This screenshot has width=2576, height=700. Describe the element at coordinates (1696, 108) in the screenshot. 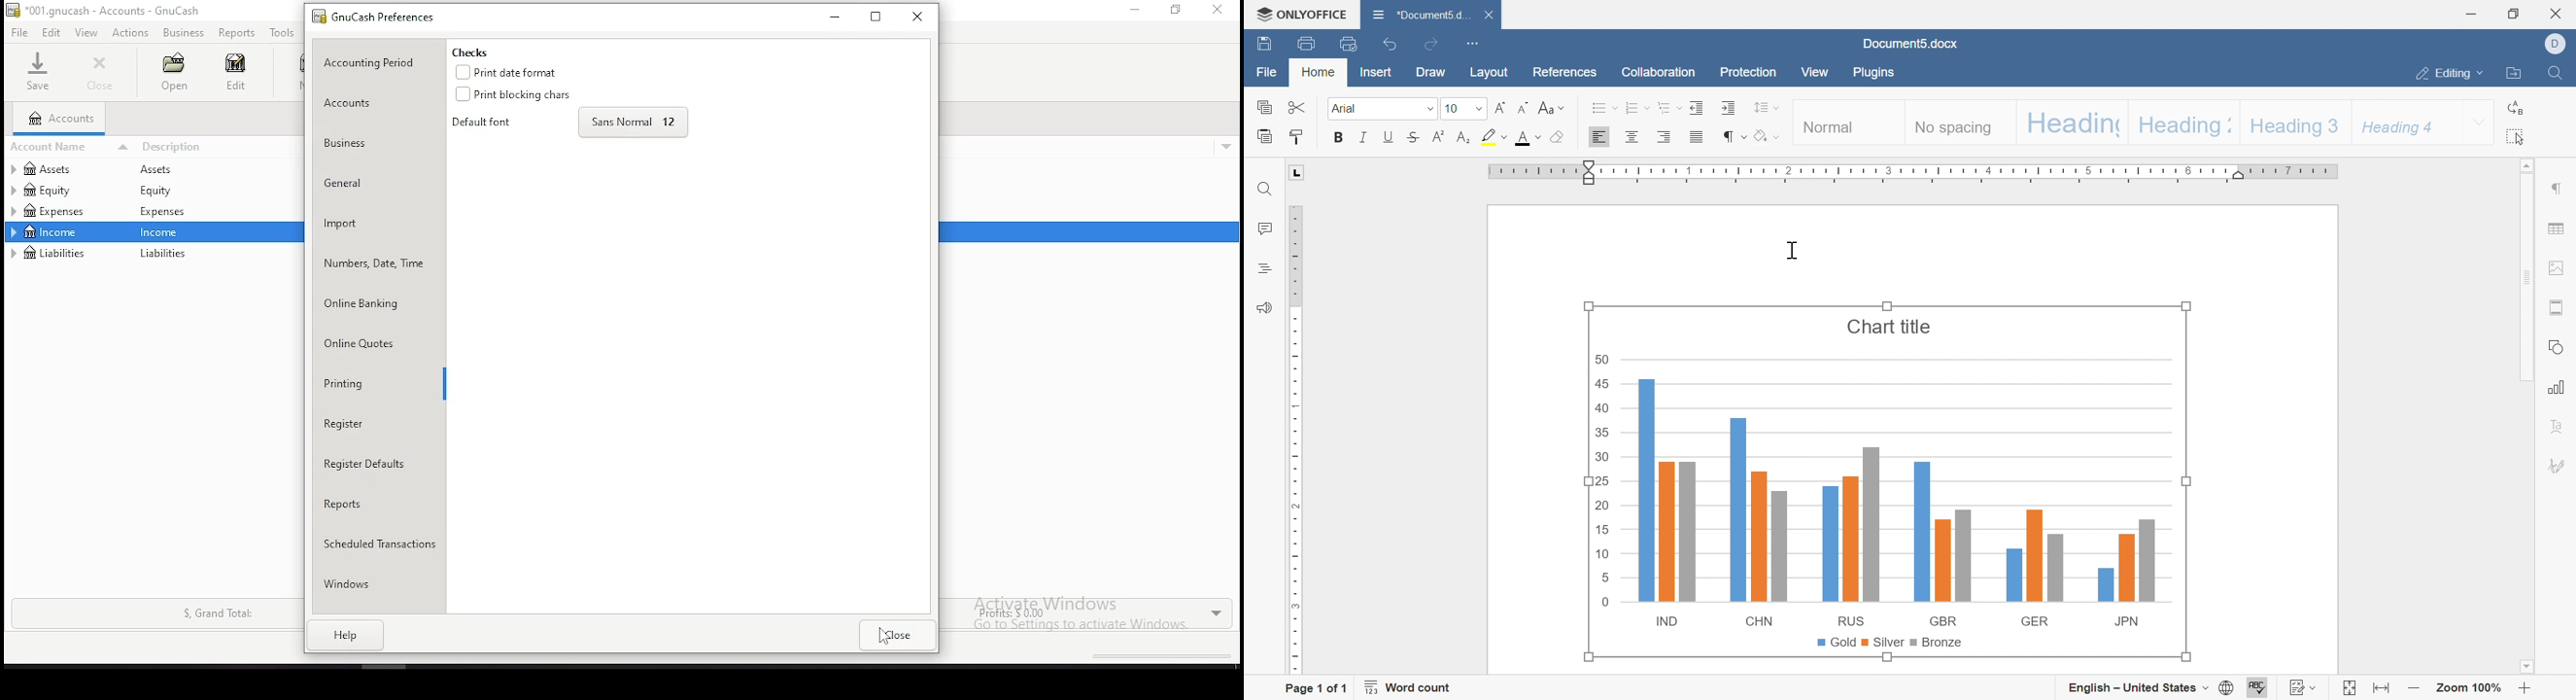

I see `decrease indent` at that location.